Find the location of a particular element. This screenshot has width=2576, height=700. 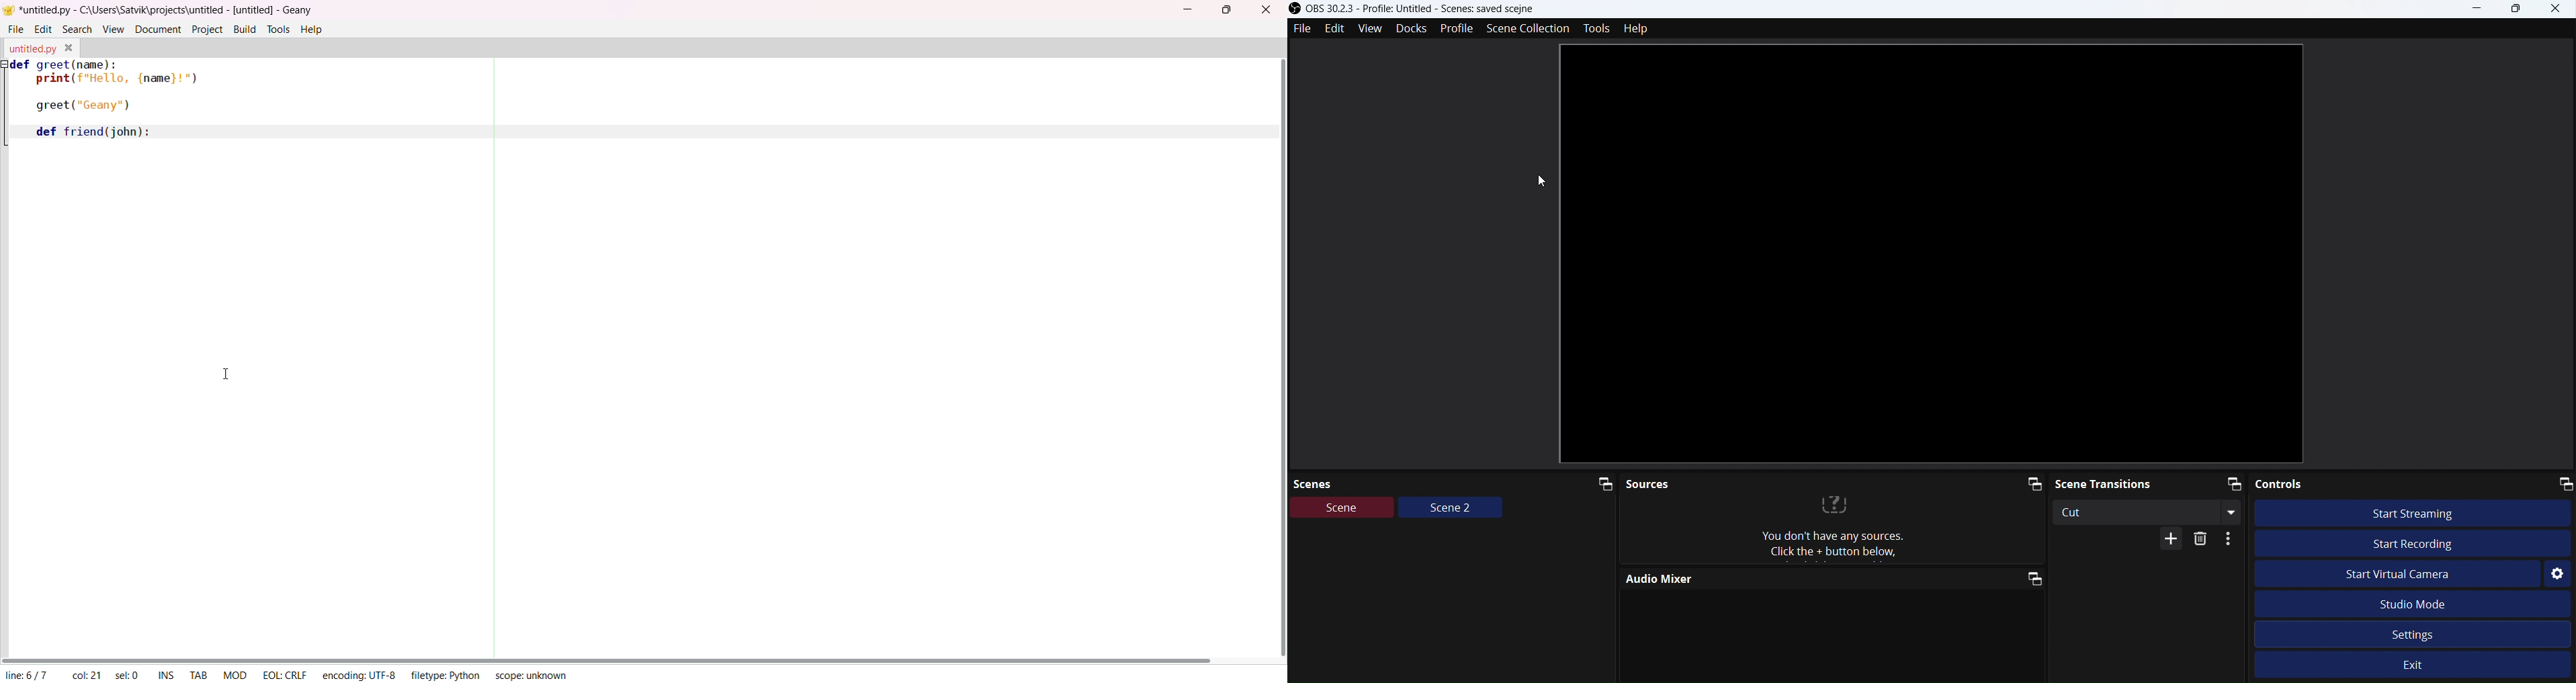

Tools is located at coordinates (1600, 28).